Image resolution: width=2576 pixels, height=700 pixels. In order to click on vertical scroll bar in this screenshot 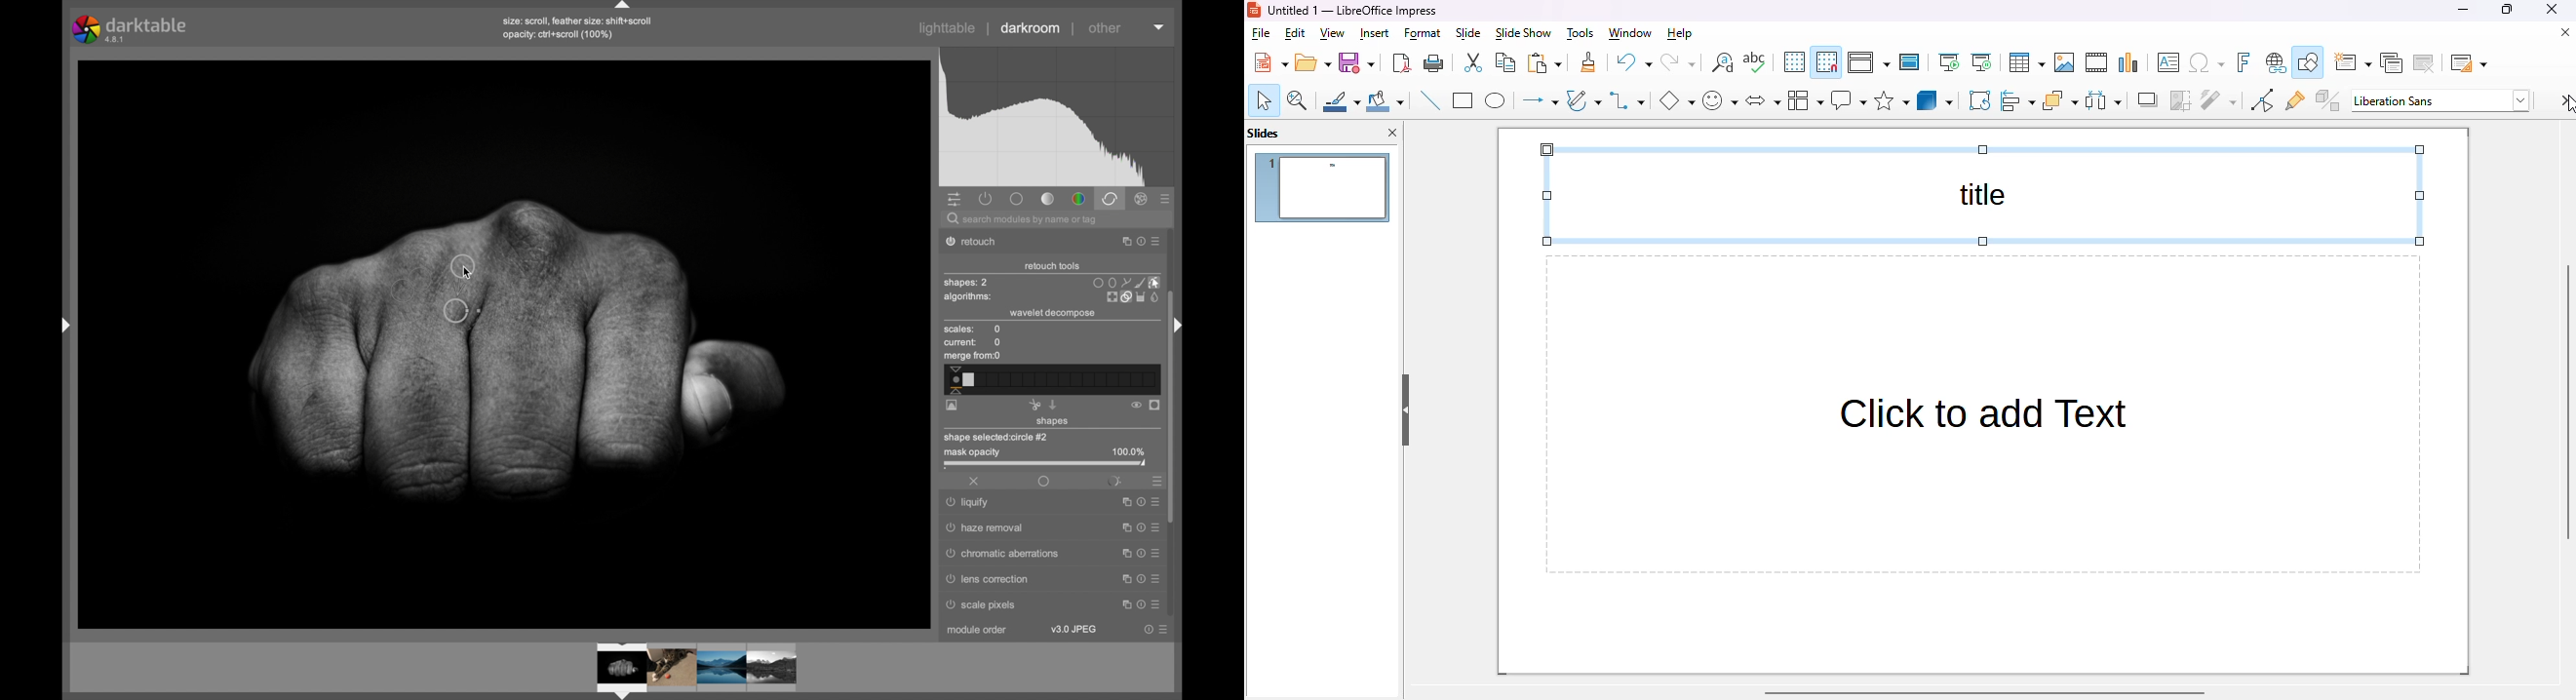, I will do `click(2567, 402)`.